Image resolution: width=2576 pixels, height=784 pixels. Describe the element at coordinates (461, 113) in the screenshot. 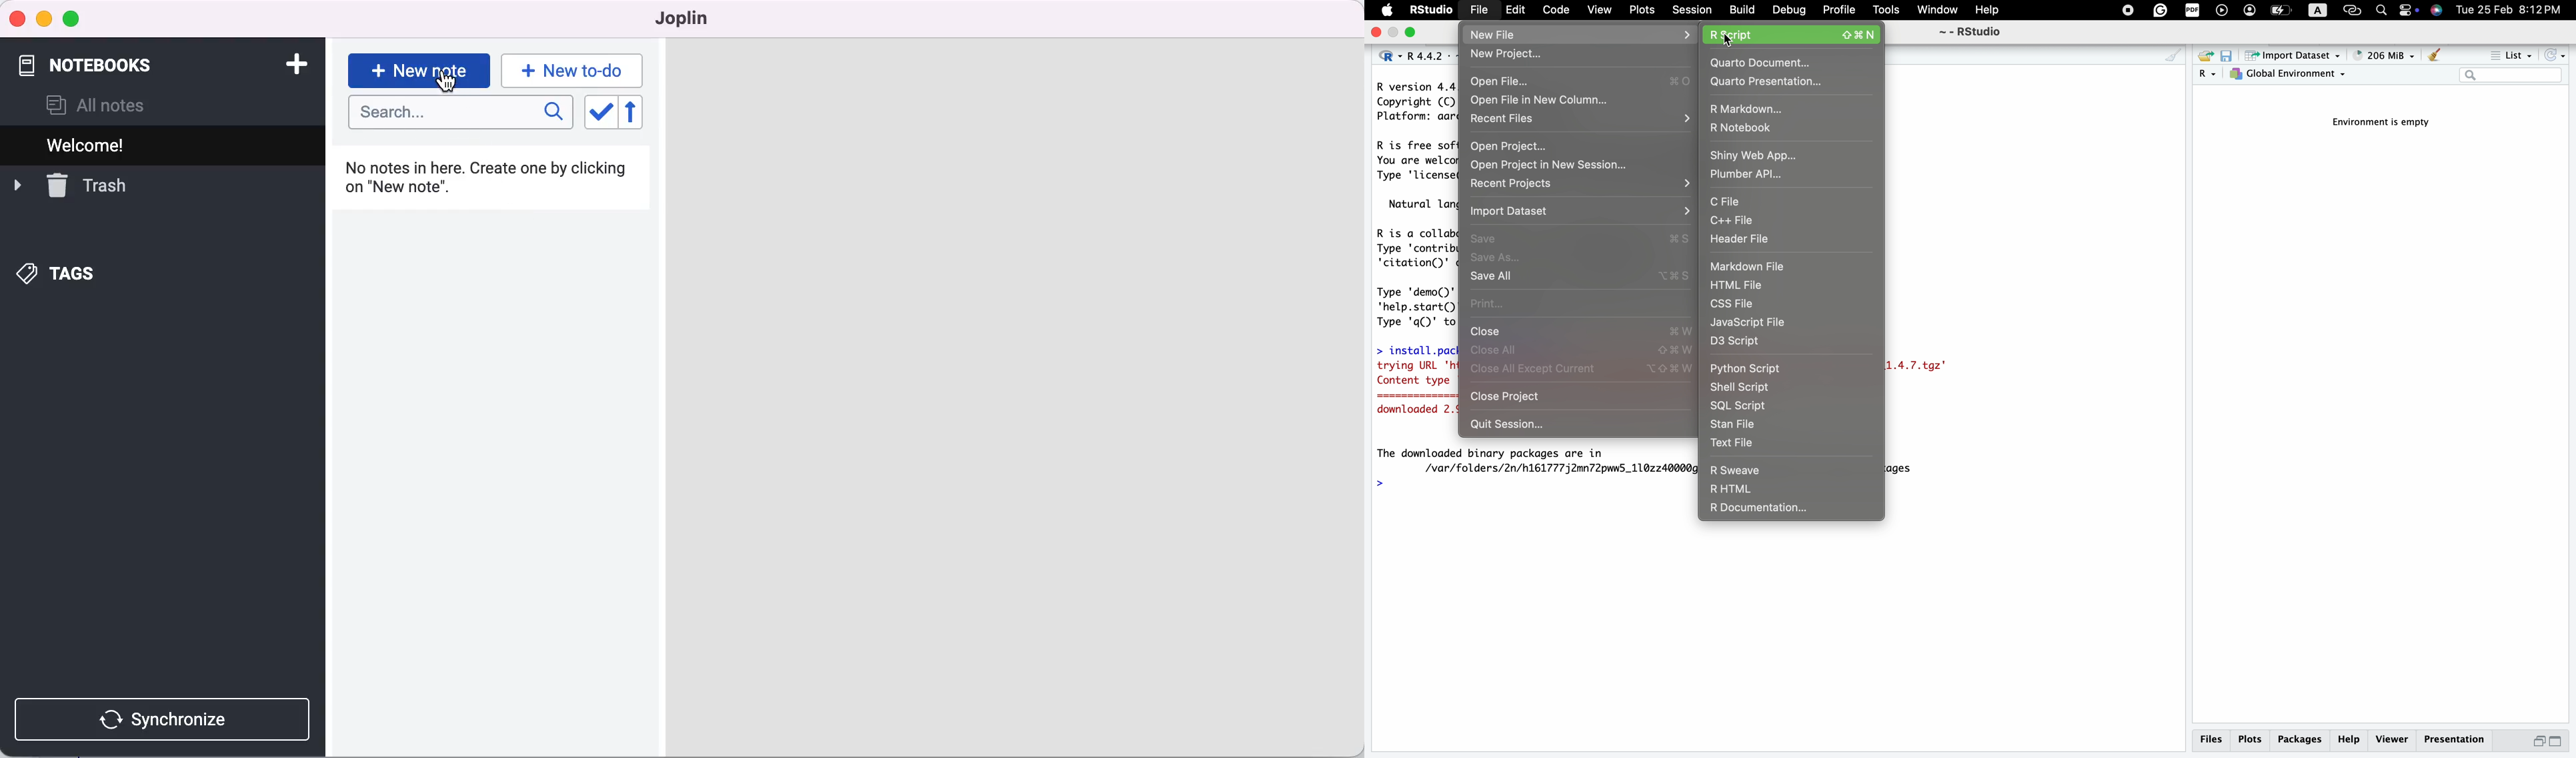

I see `search` at that location.